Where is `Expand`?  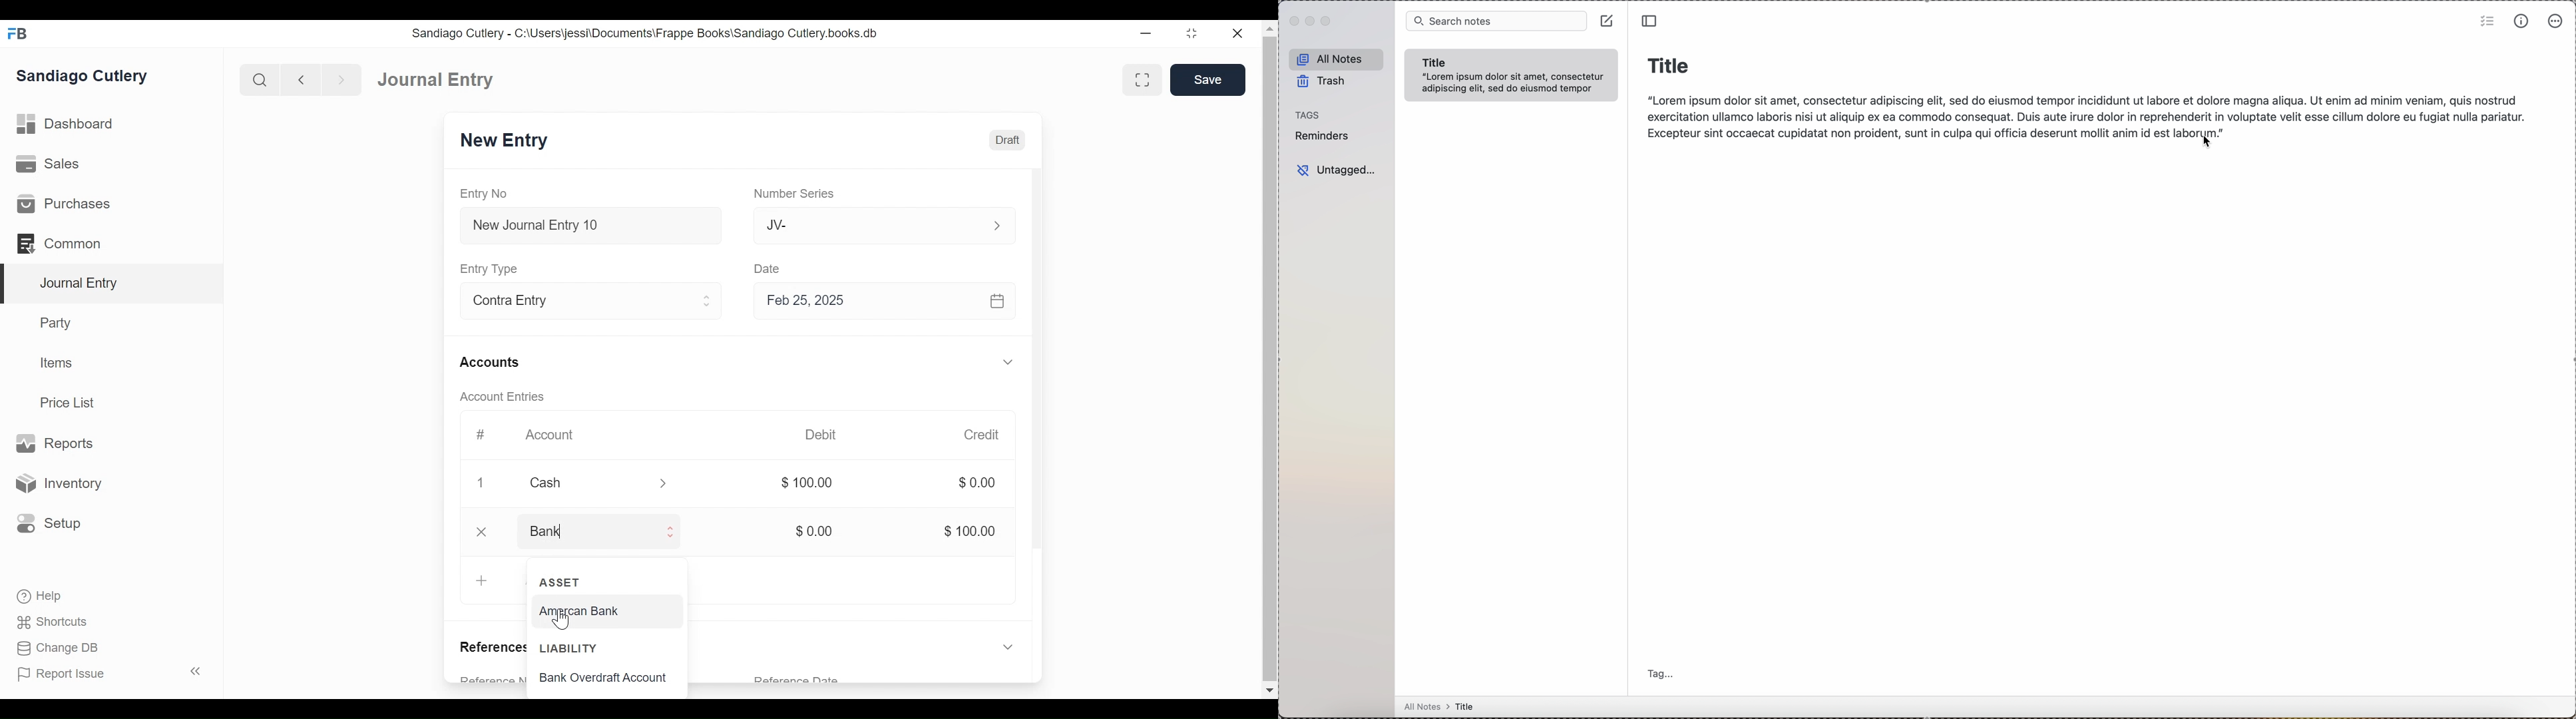 Expand is located at coordinates (664, 482).